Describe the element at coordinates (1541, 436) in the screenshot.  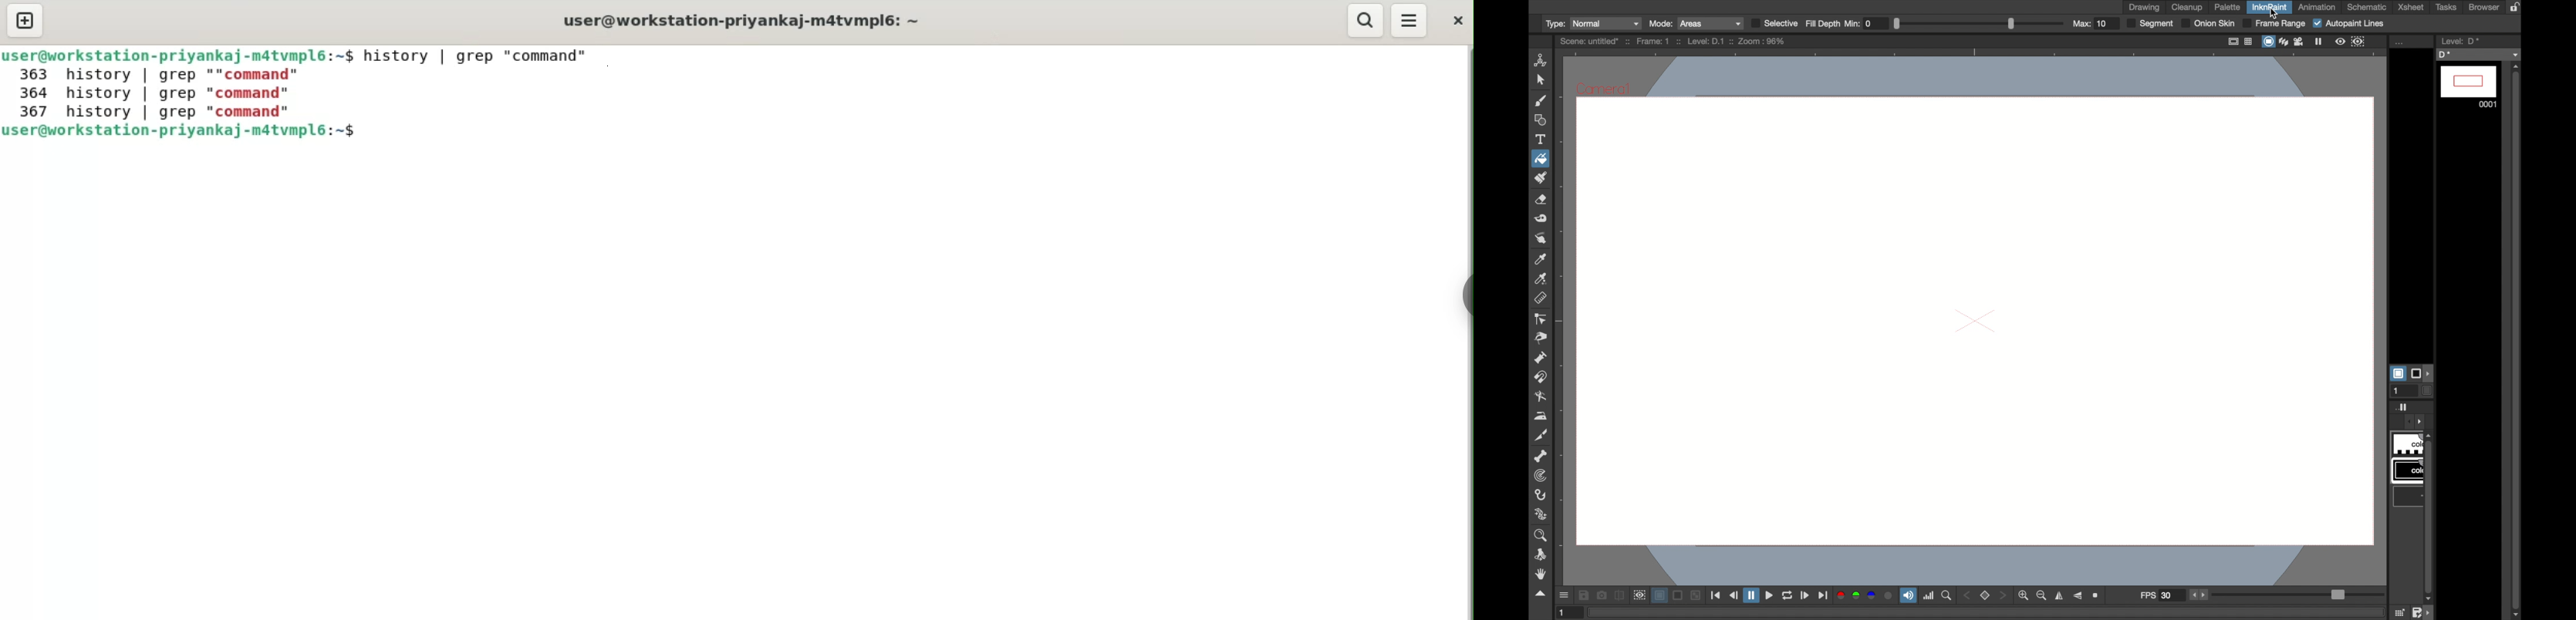
I see `cutter tool` at that location.